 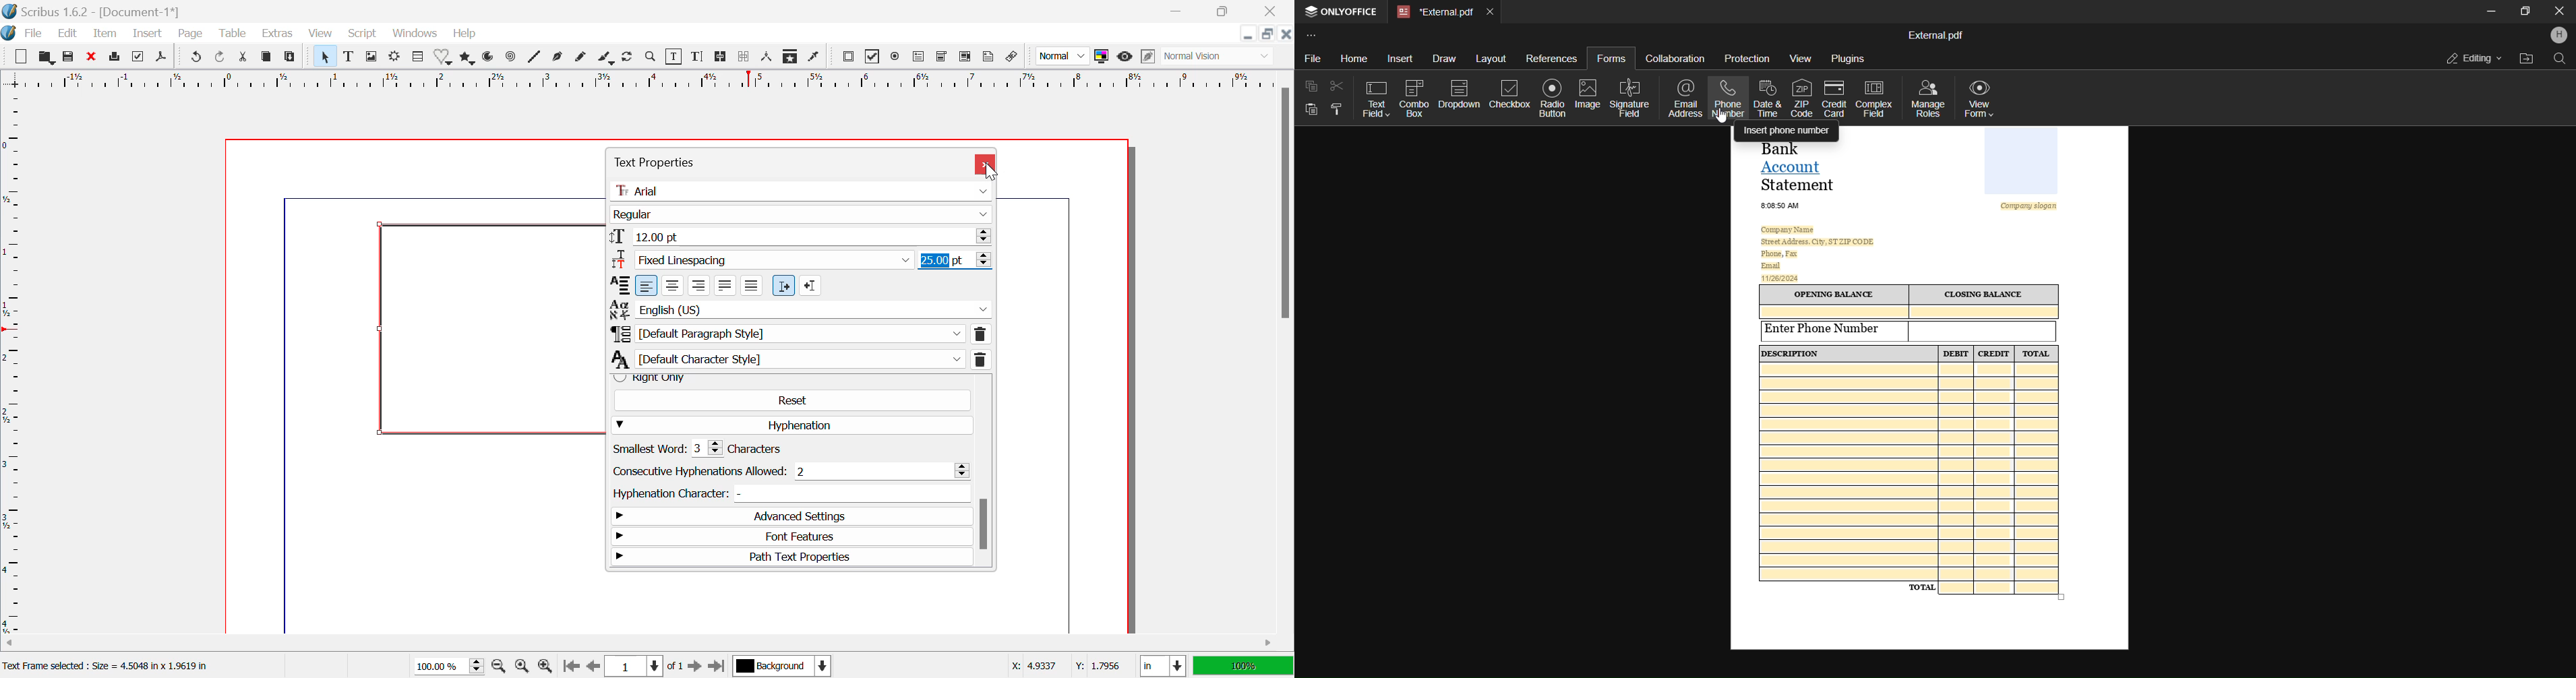 What do you see at coordinates (1353, 57) in the screenshot?
I see `home` at bounding box center [1353, 57].